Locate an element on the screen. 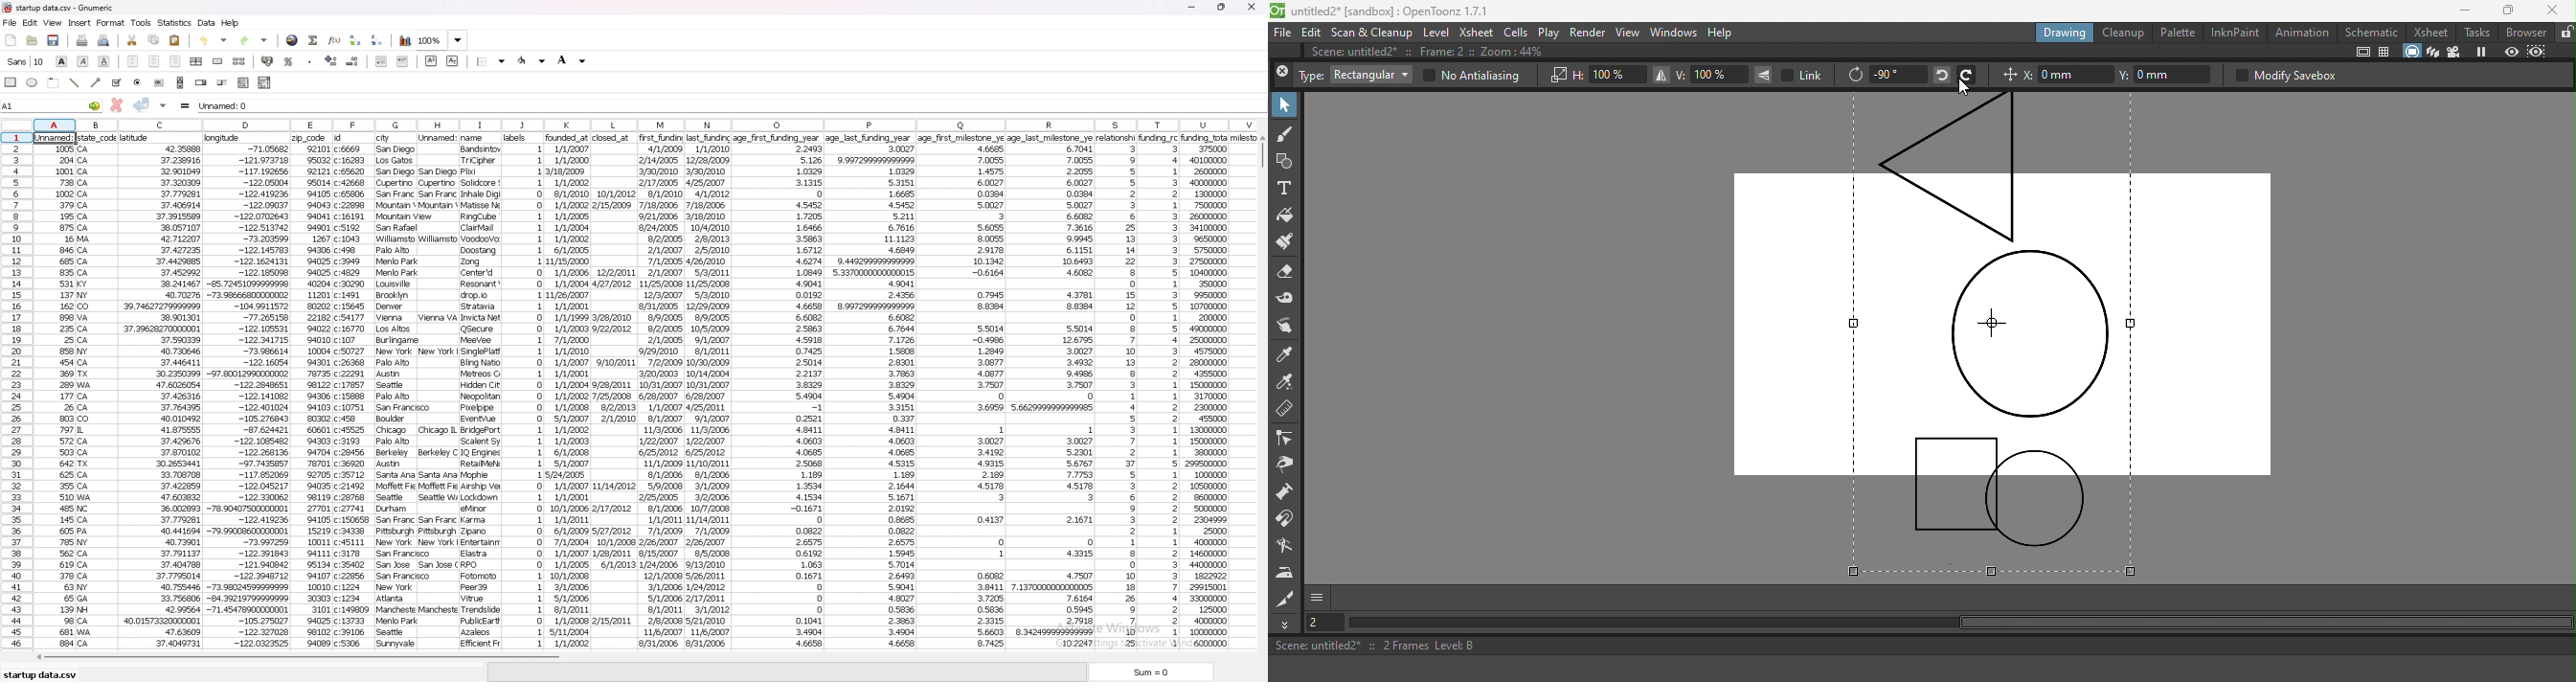  function is located at coordinates (336, 40).